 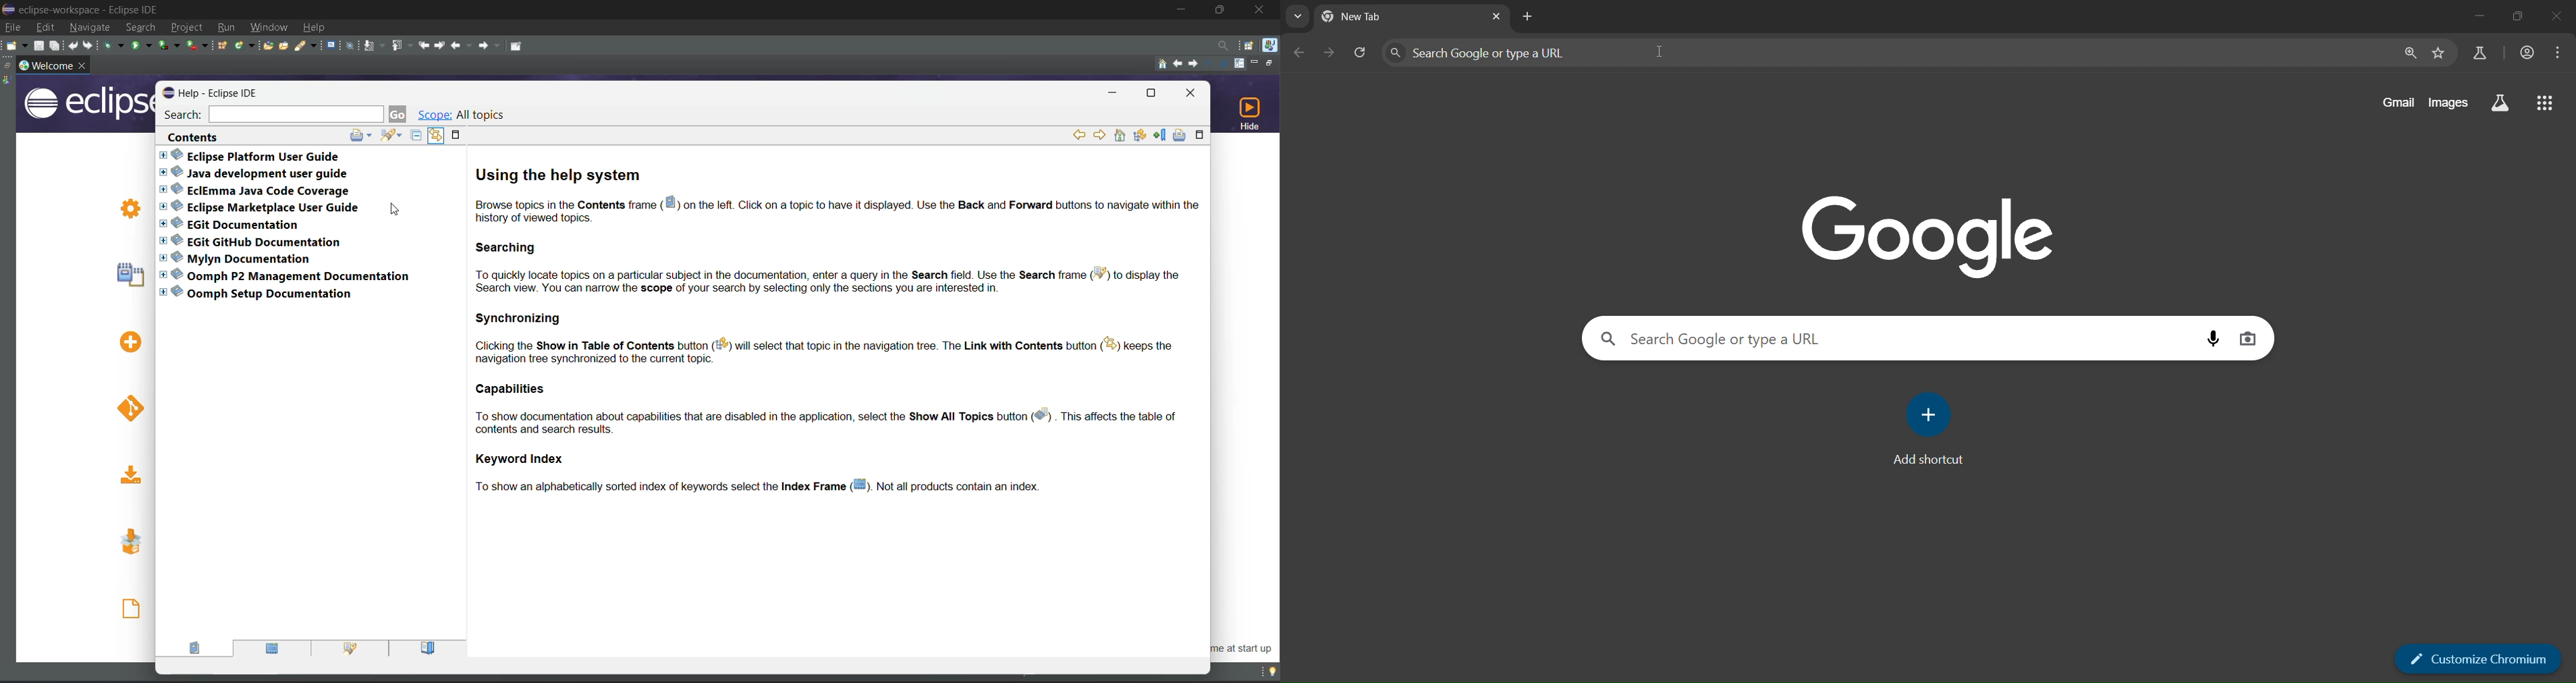 I want to click on bookmark document, so click(x=1161, y=135).